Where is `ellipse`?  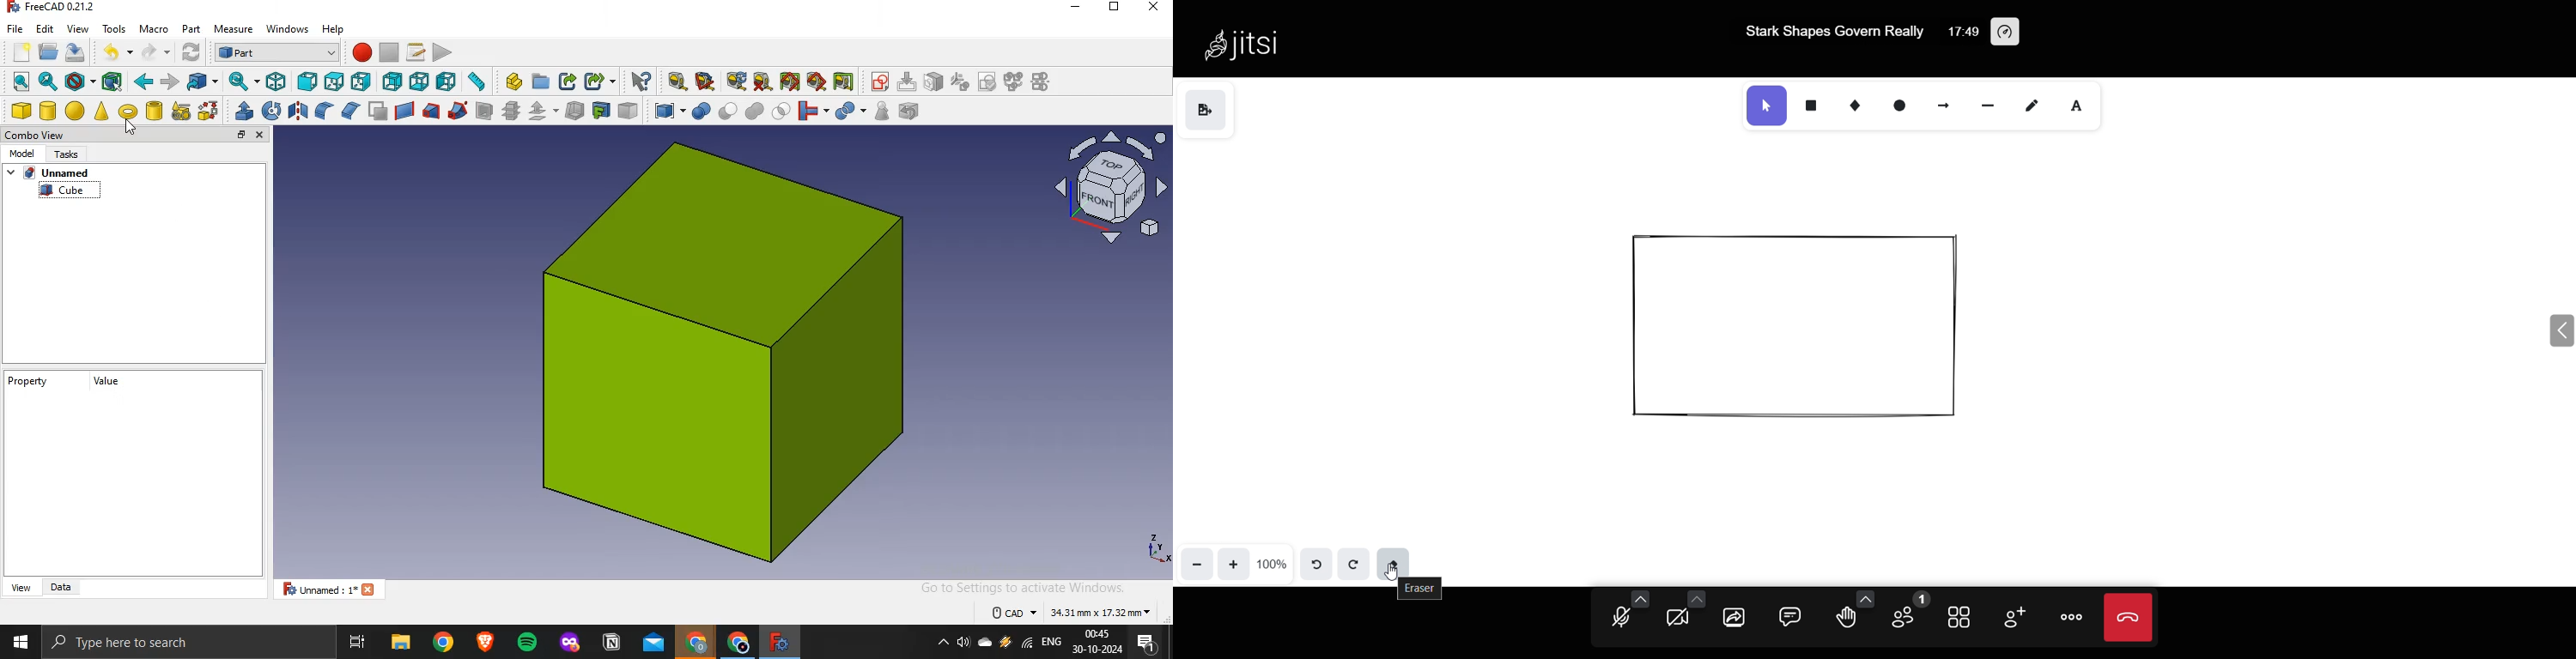
ellipse is located at coordinates (1898, 105).